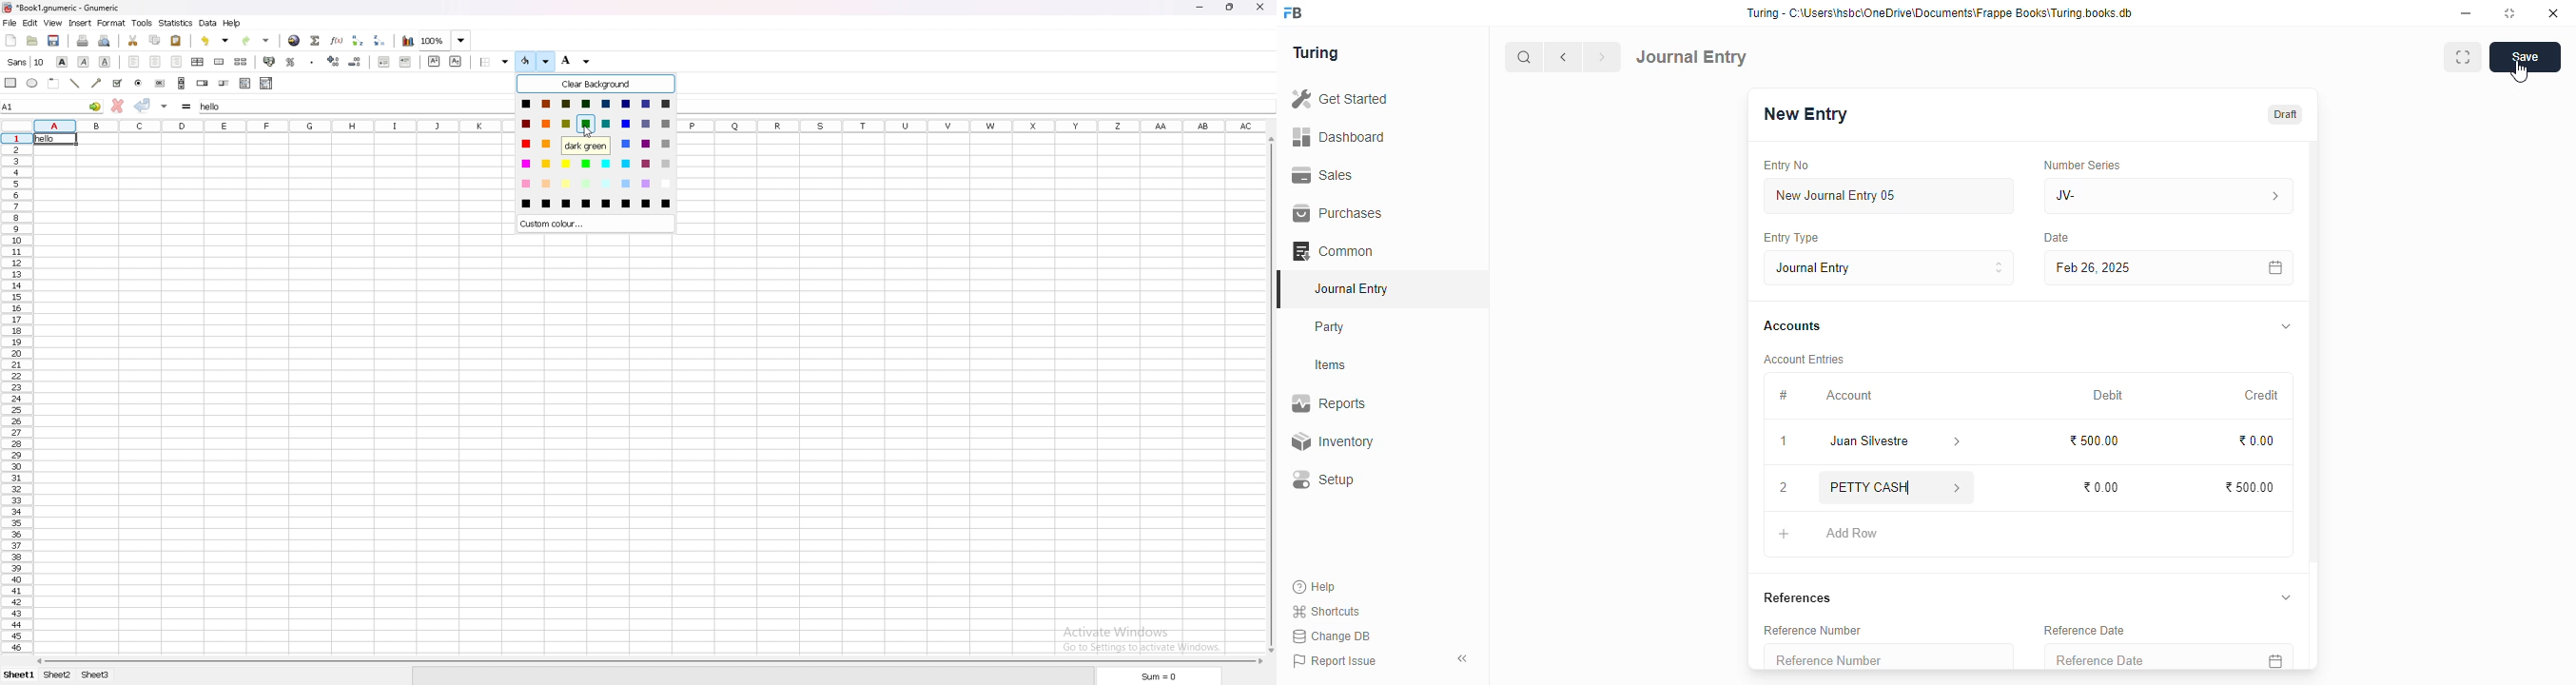 The height and width of the screenshot is (700, 2576). What do you see at coordinates (2284, 114) in the screenshot?
I see `draft` at bounding box center [2284, 114].